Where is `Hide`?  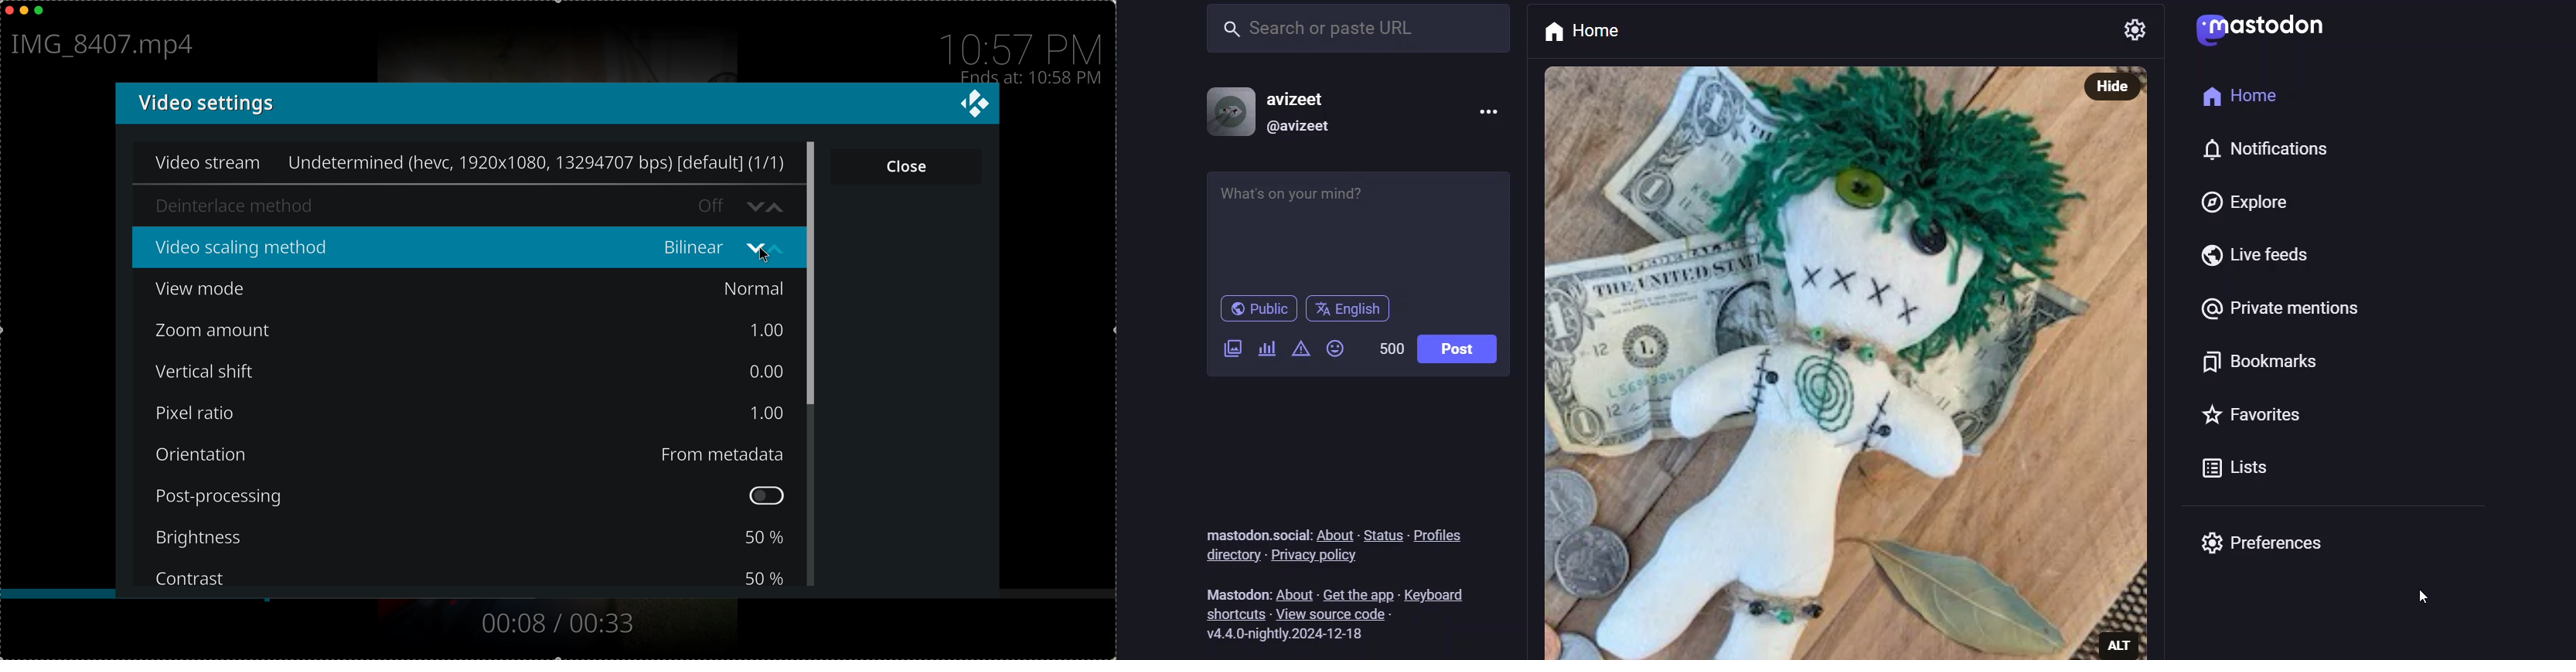
Hide is located at coordinates (2112, 87).